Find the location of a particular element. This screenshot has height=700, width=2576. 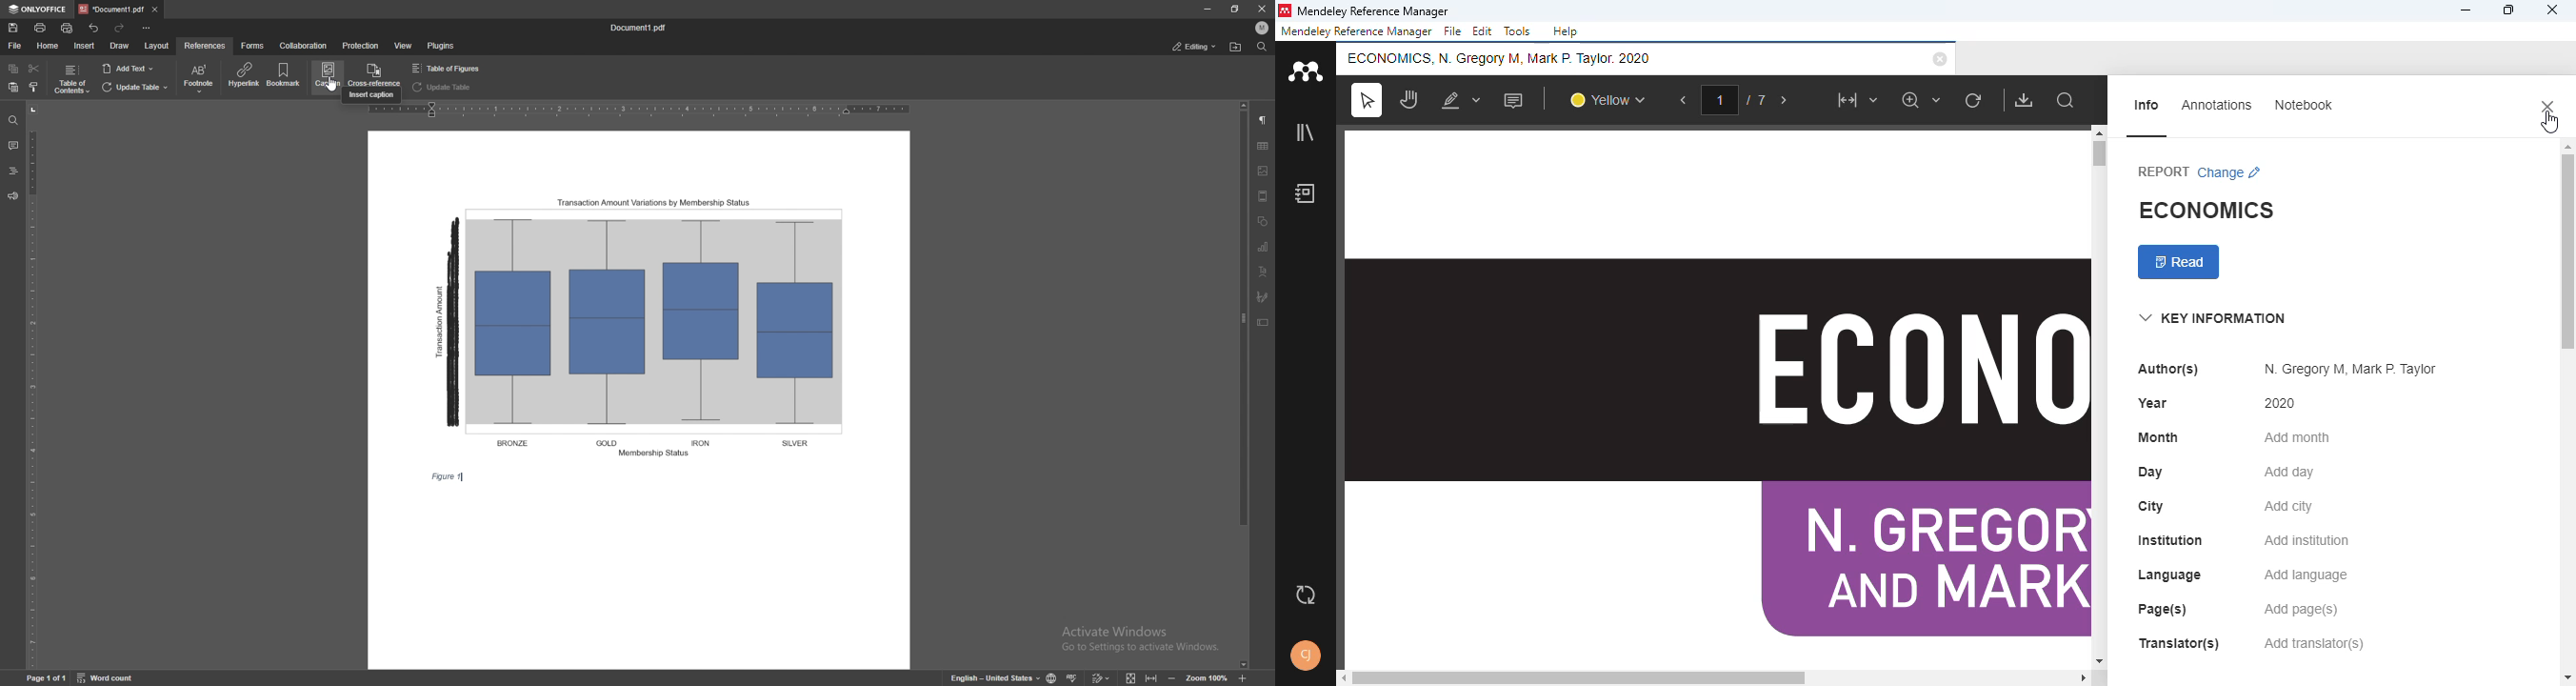

N. Gregory M, Mark P. Taylor is located at coordinates (2351, 370).